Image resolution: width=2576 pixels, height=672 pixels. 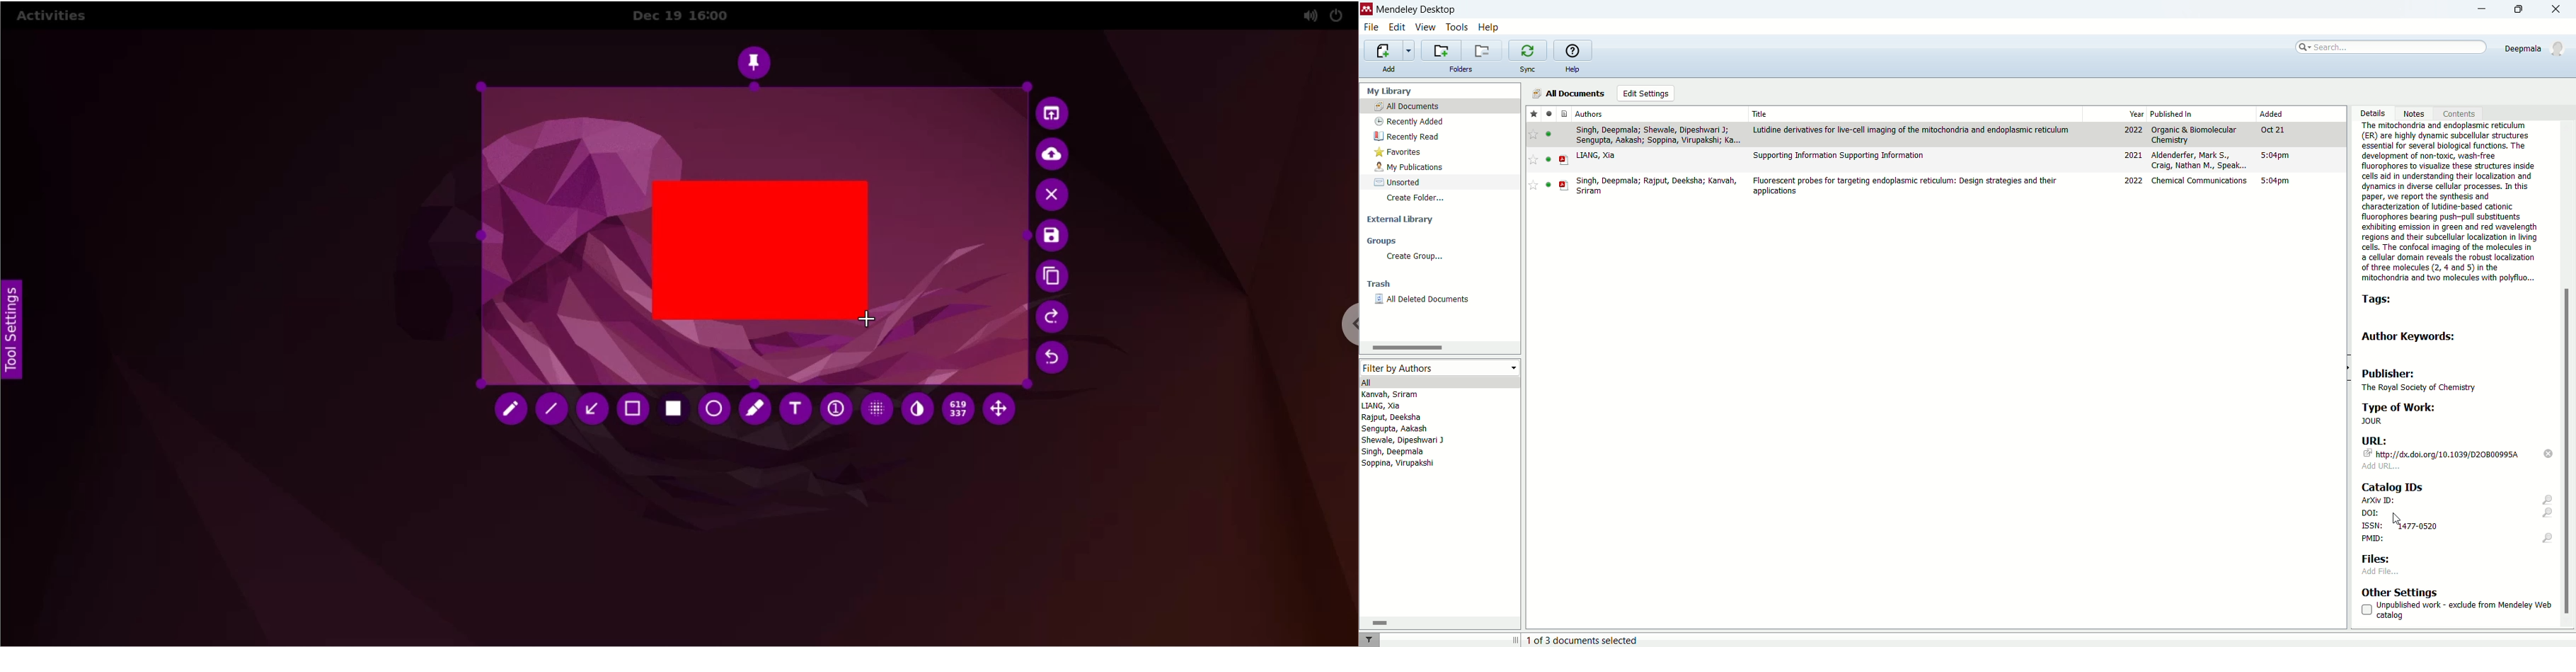 I want to click on shewale, dipeshwari J, so click(x=1403, y=440).